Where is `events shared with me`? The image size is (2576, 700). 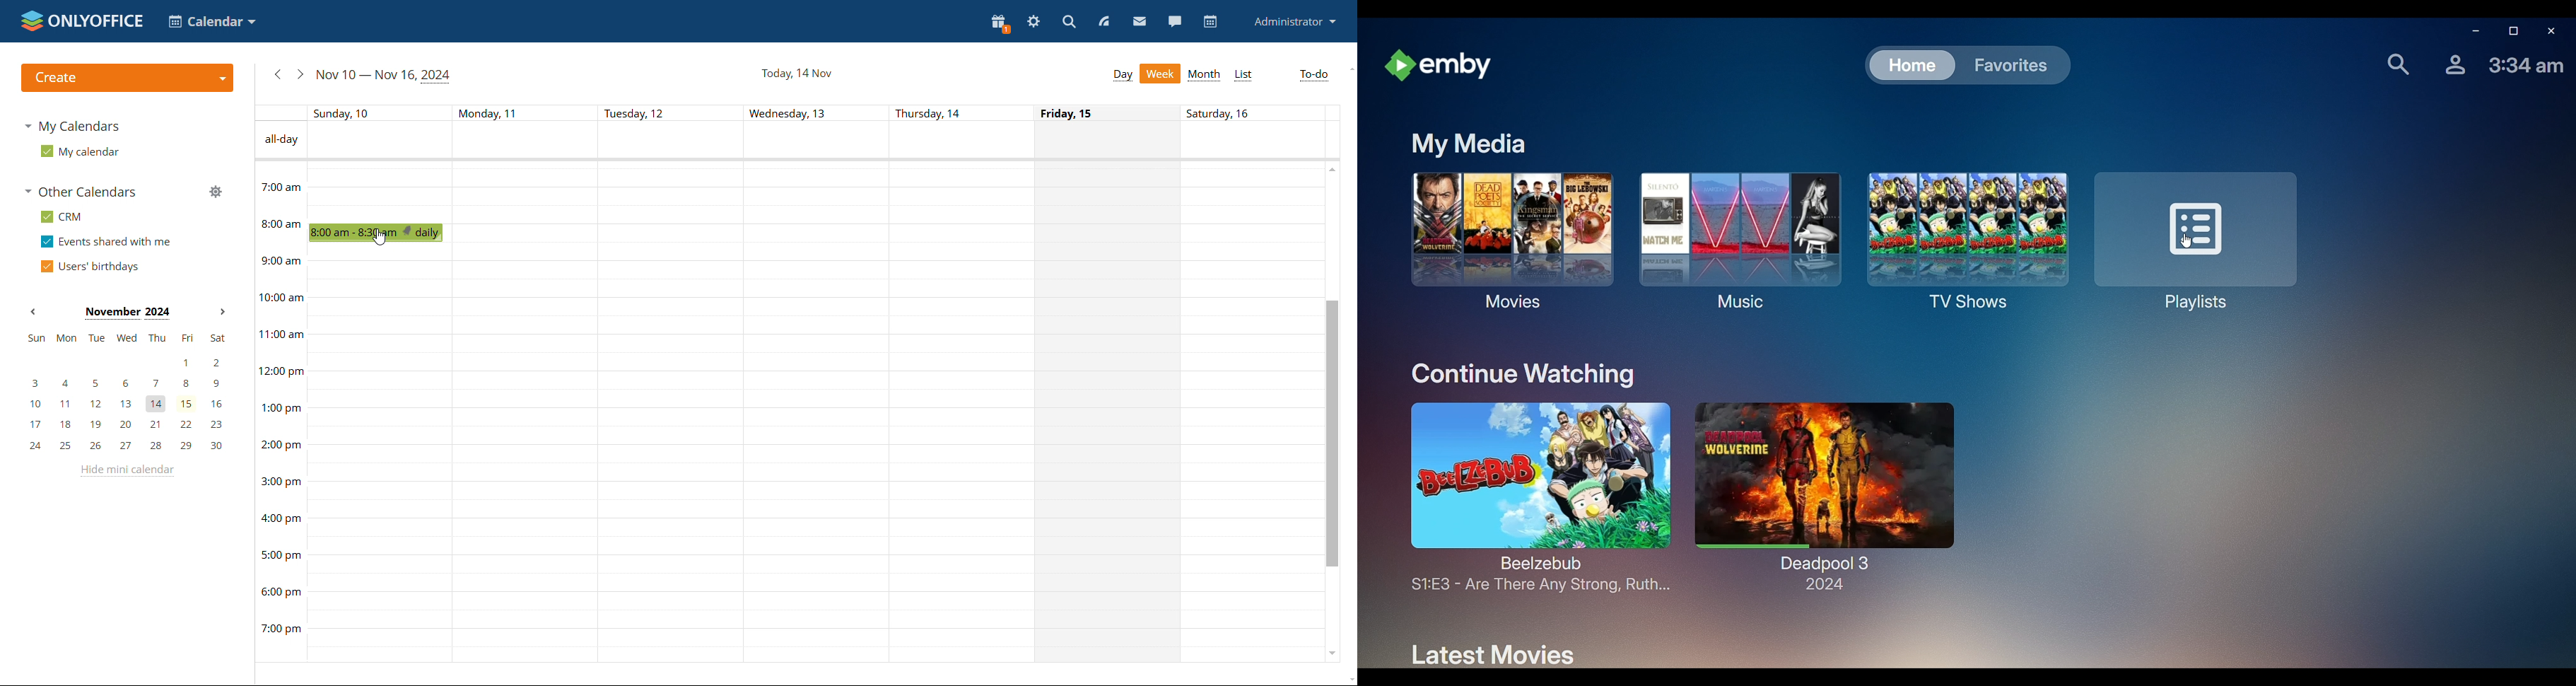
events shared with me is located at coordinates (106, 242).